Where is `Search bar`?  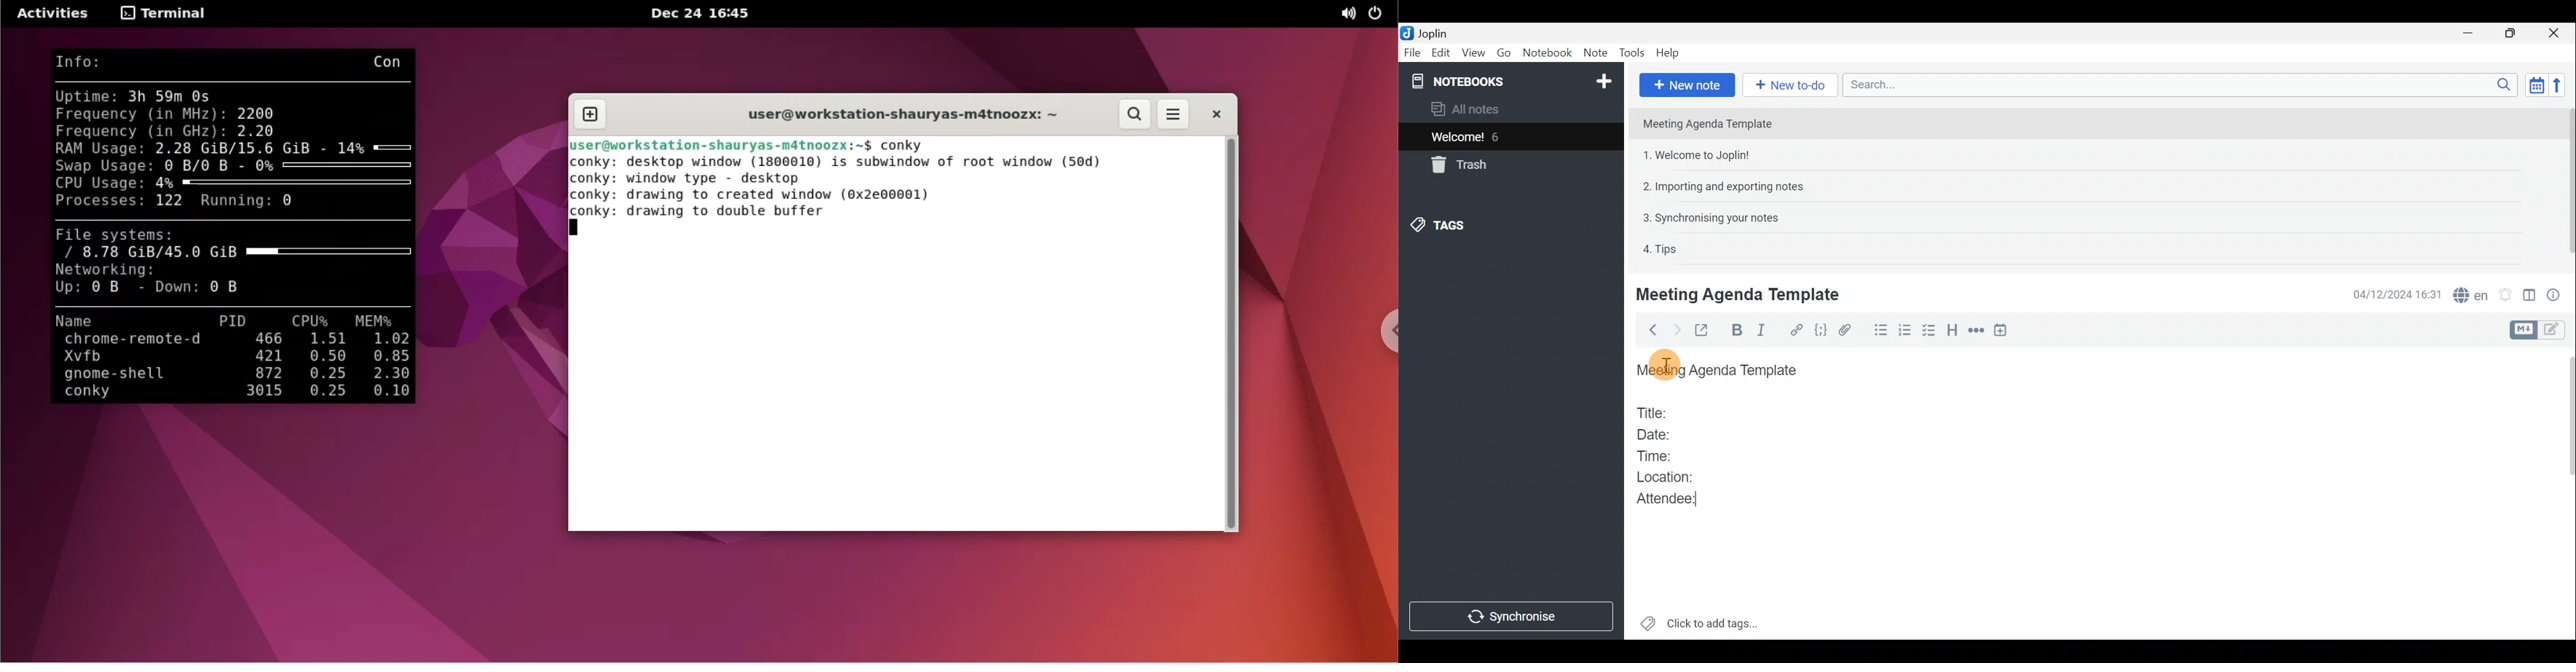 Search bar is located at coordinates (2177, 84).